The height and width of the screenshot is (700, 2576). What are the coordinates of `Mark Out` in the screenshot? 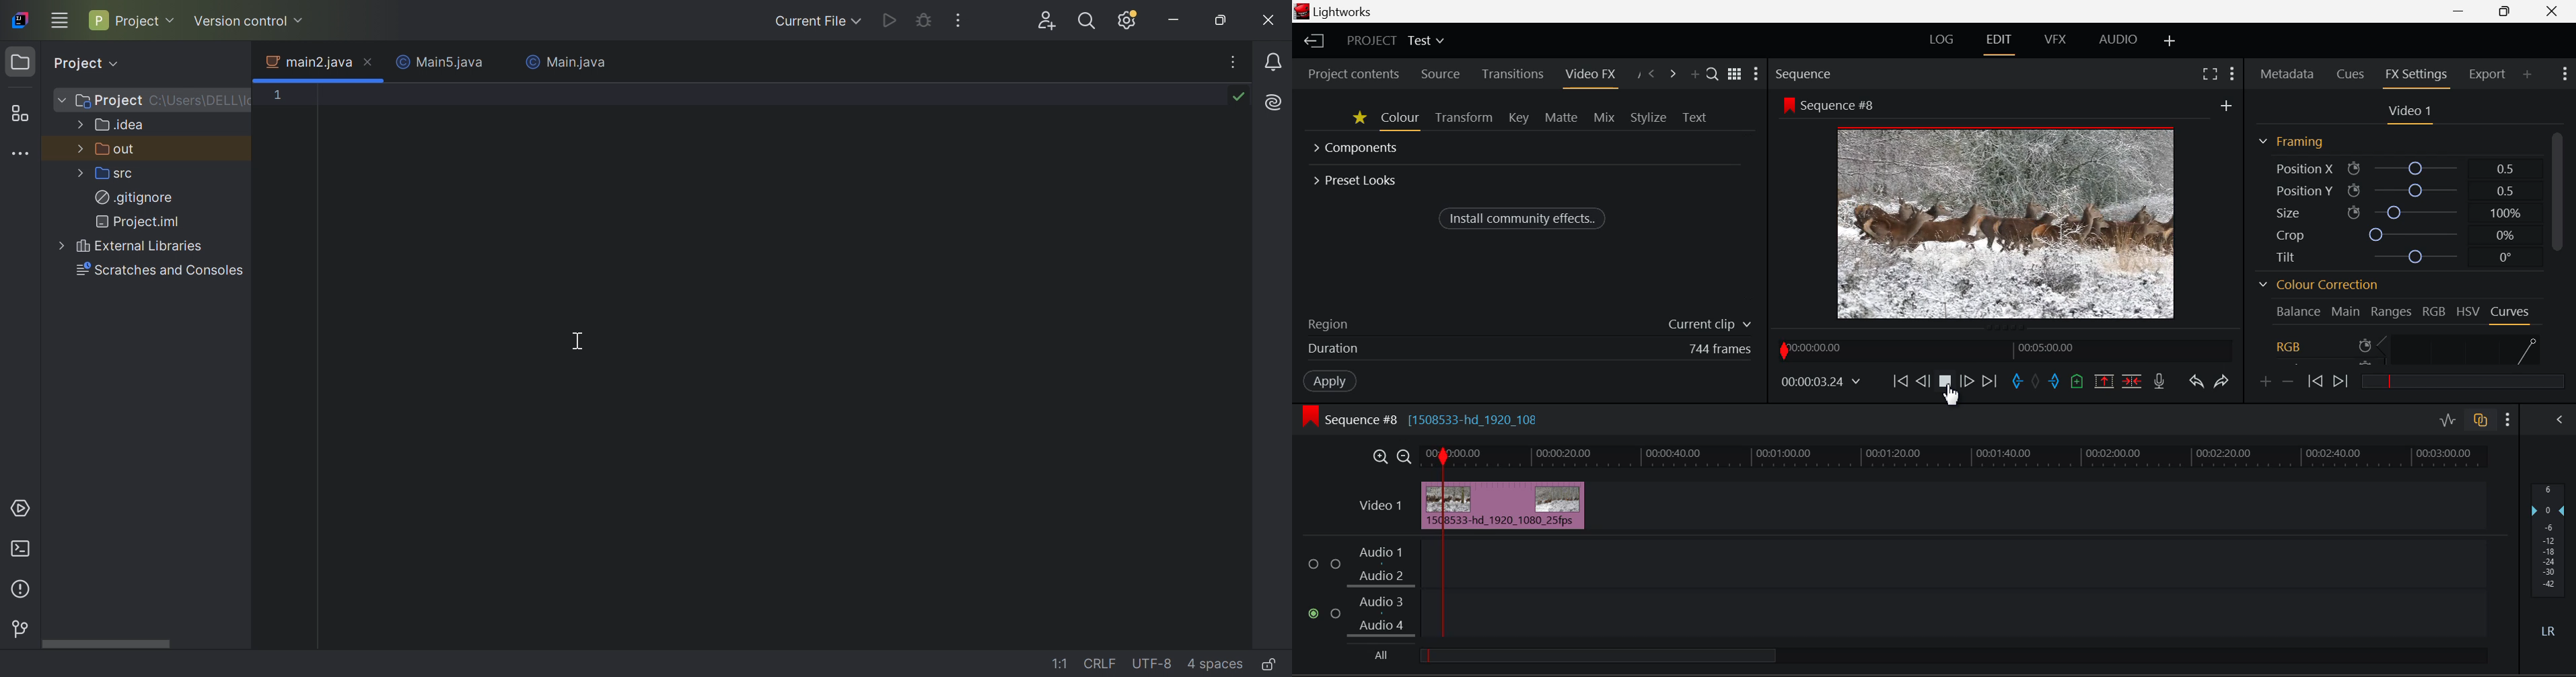 It's located at (2055, 381).